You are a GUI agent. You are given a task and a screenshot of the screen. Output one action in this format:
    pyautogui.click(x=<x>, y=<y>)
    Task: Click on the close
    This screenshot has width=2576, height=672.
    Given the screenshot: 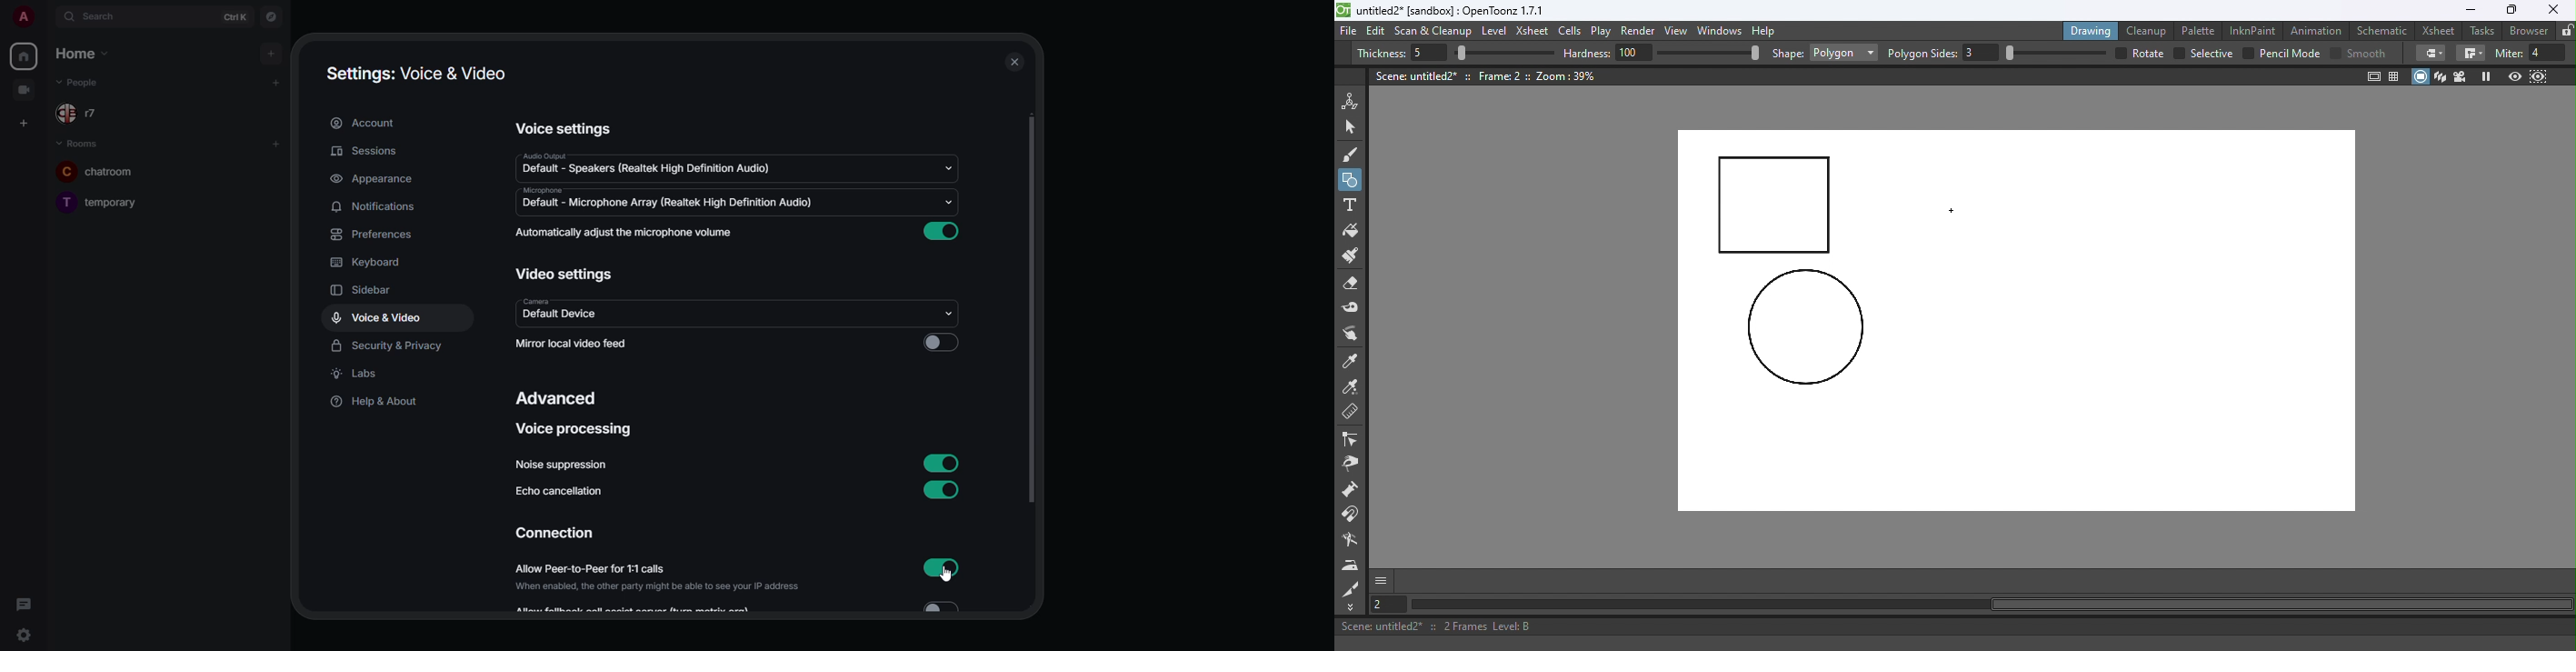 What is the action you would take?
    pyautogui.click(x=1014, y=62)
    